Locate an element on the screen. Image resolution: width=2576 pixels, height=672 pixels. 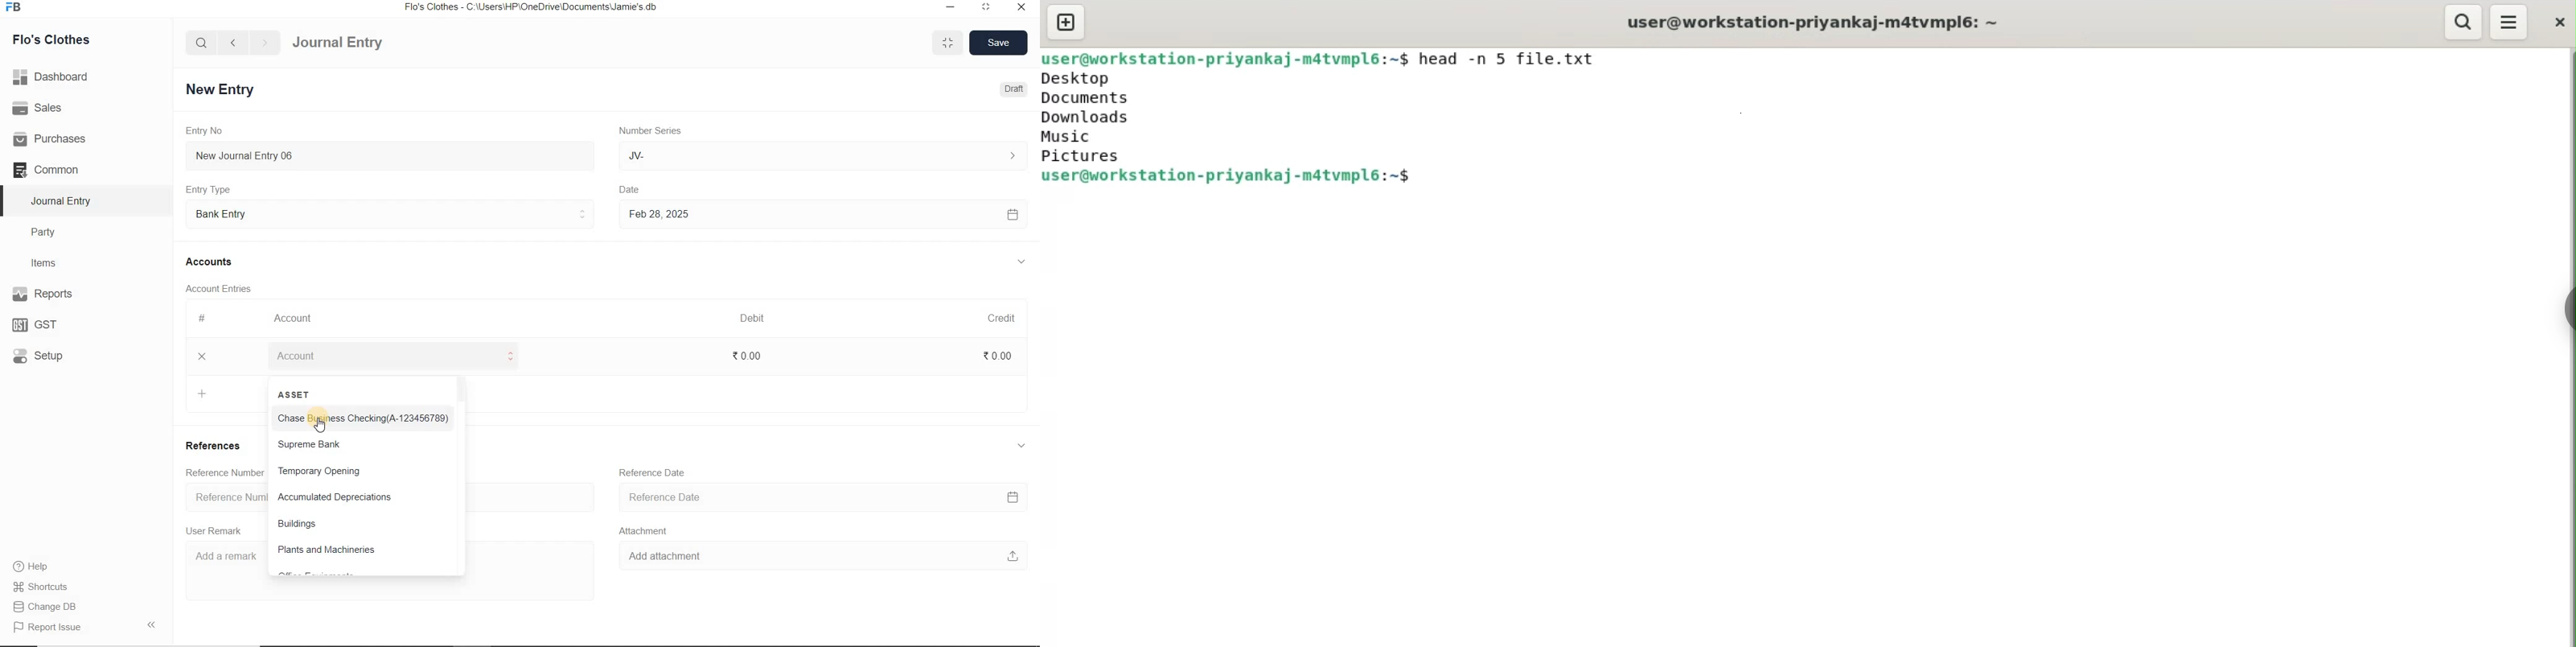
Entry Type is located at coordinates (212, 189).